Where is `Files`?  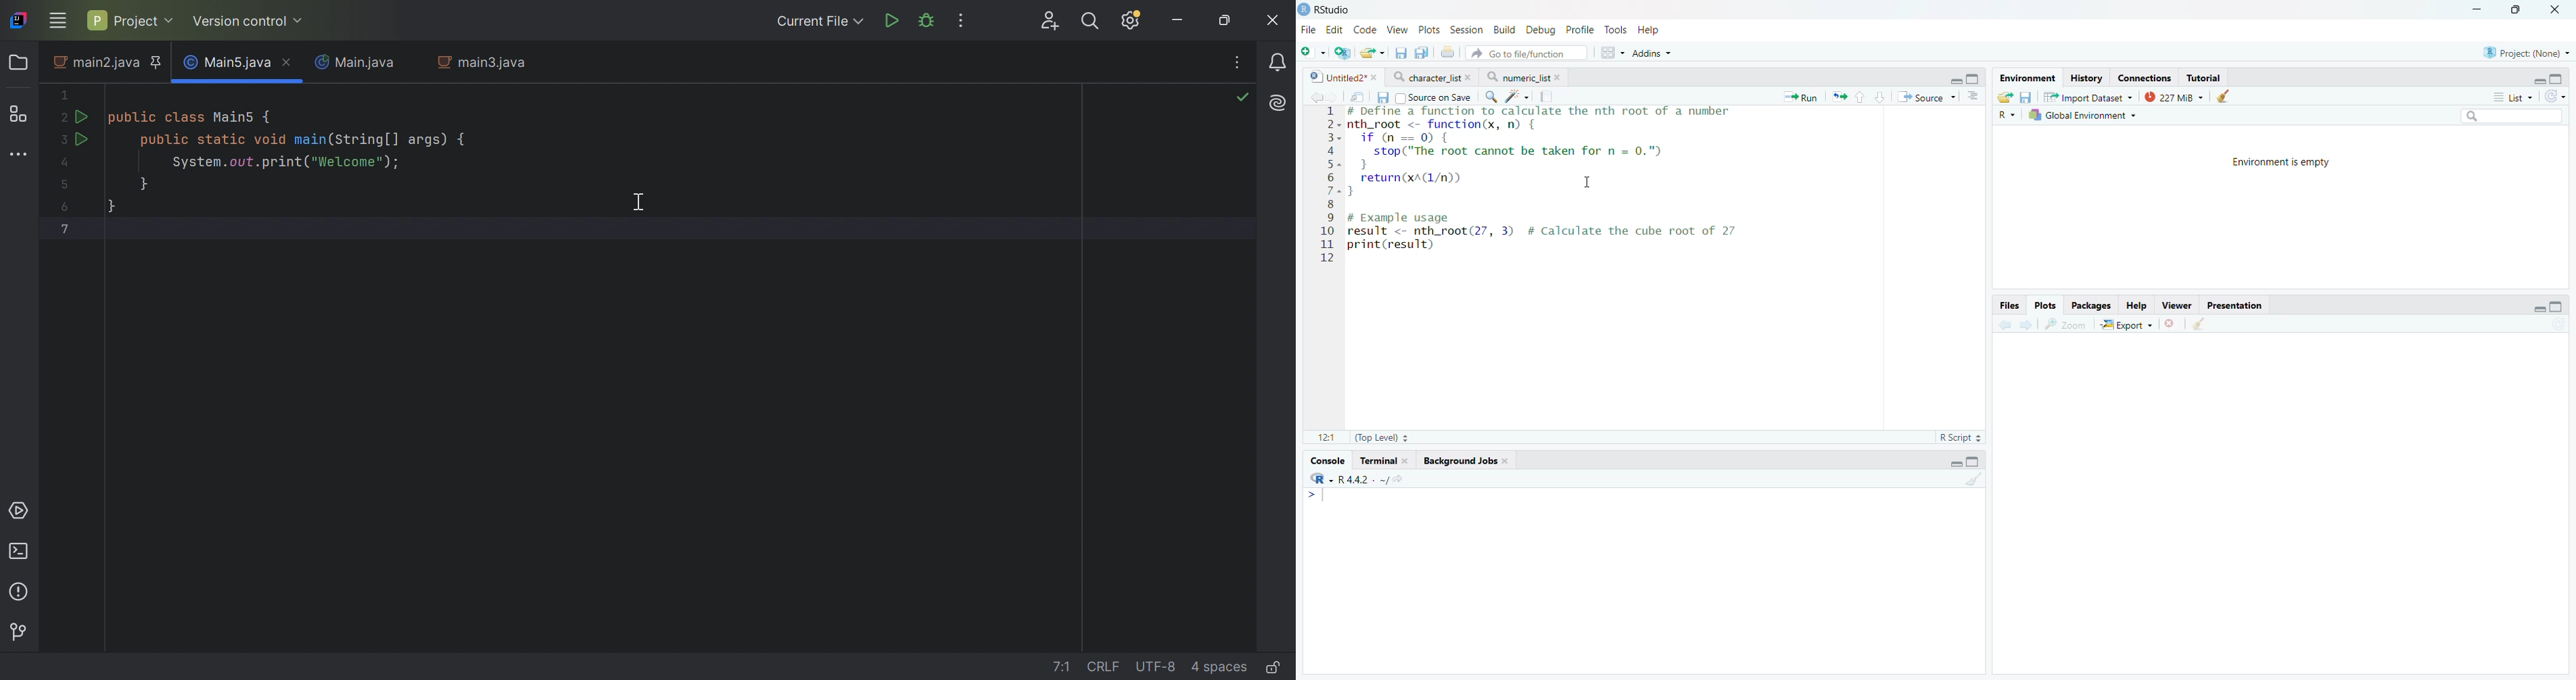
Files is located at coordinates (2009, 305).